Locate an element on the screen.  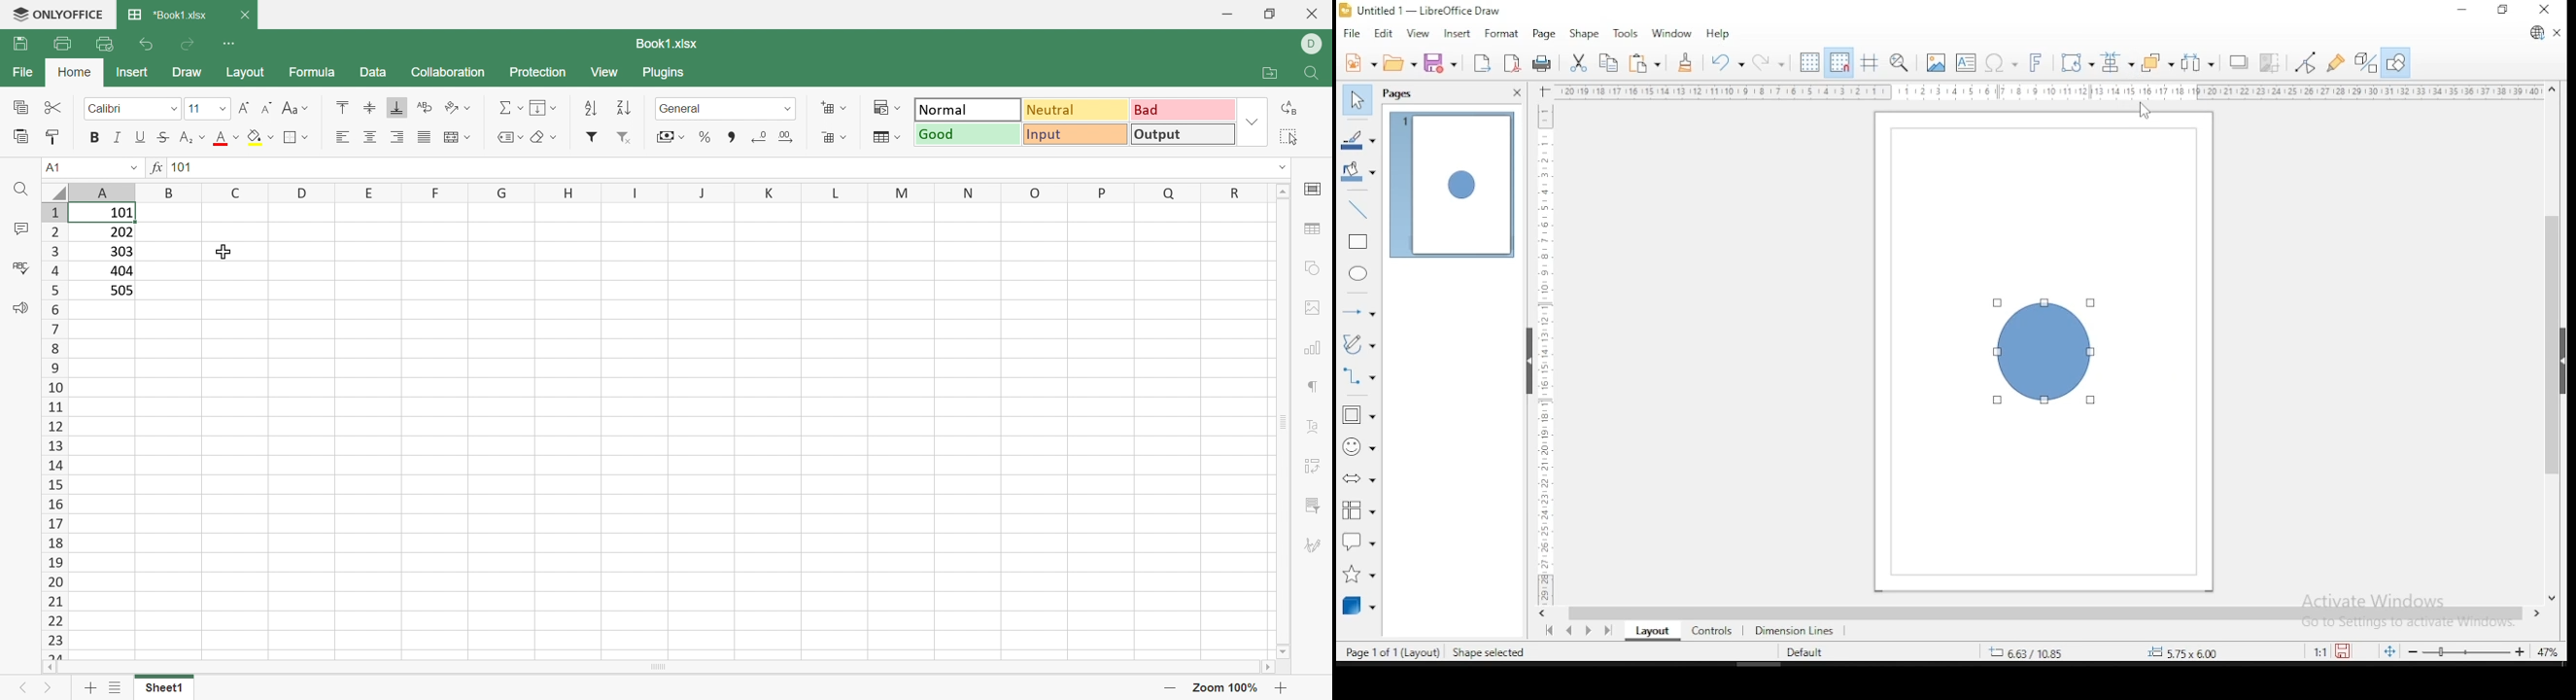
toggle point edit mode is located at coordinates (2304, 62).